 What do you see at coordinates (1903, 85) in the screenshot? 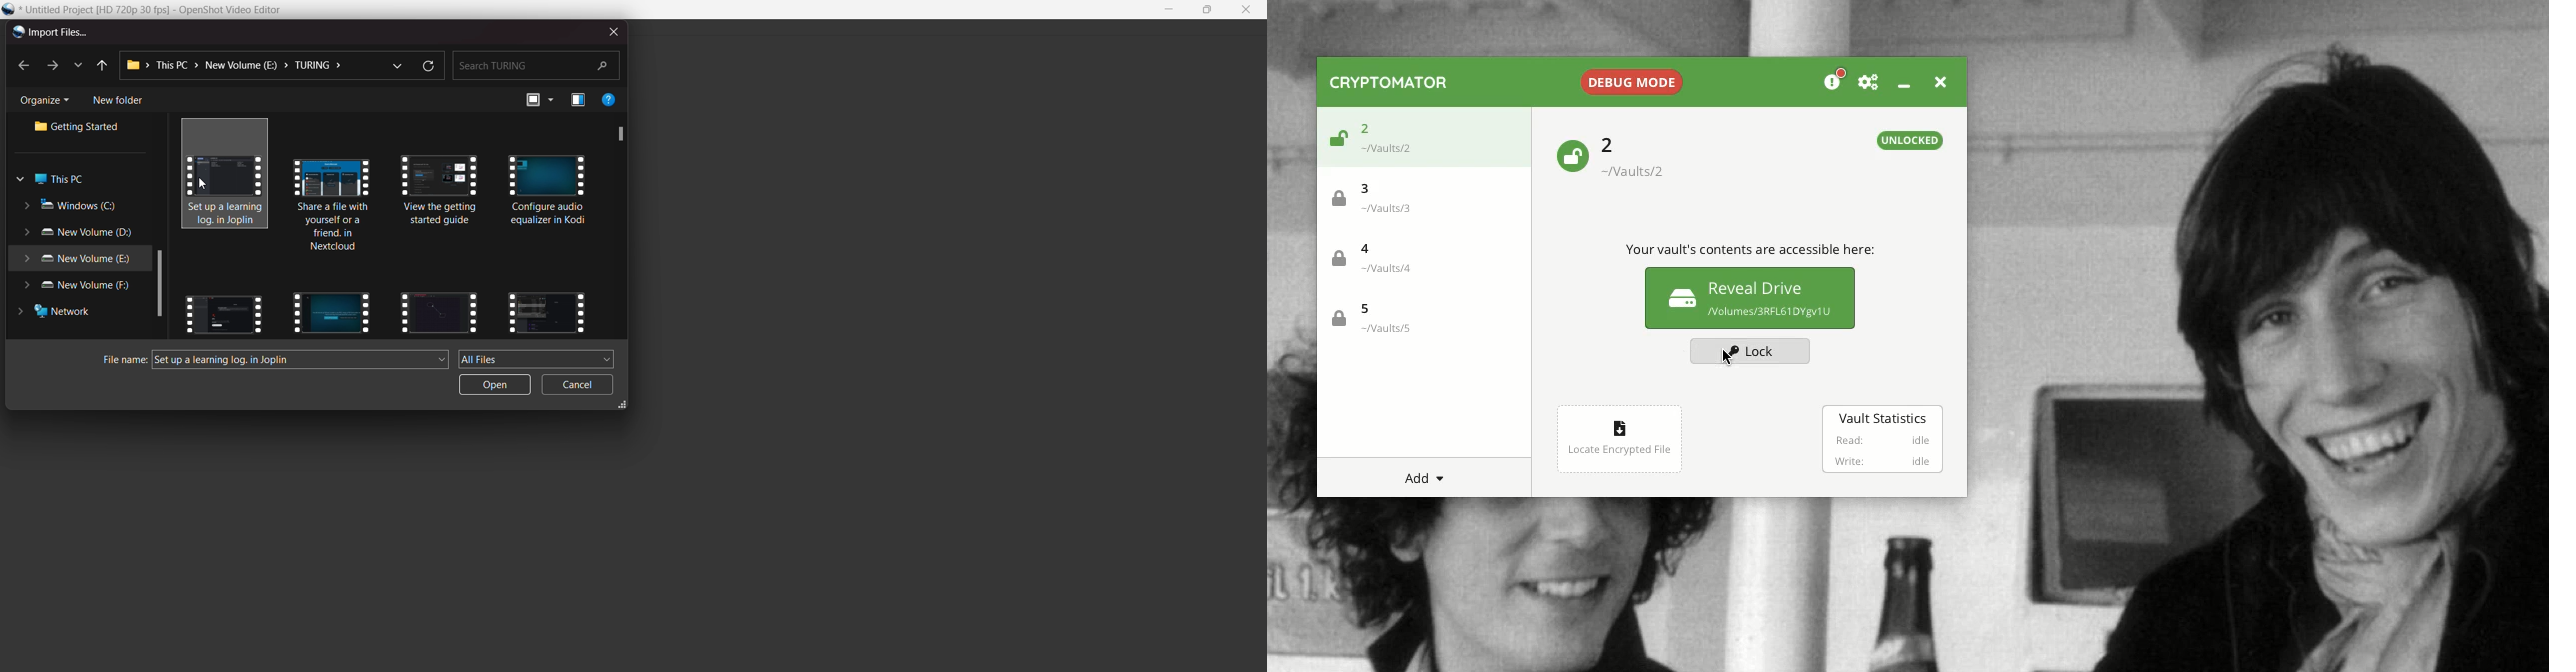
I see `Minimize` at bounding box center [1903, 85].